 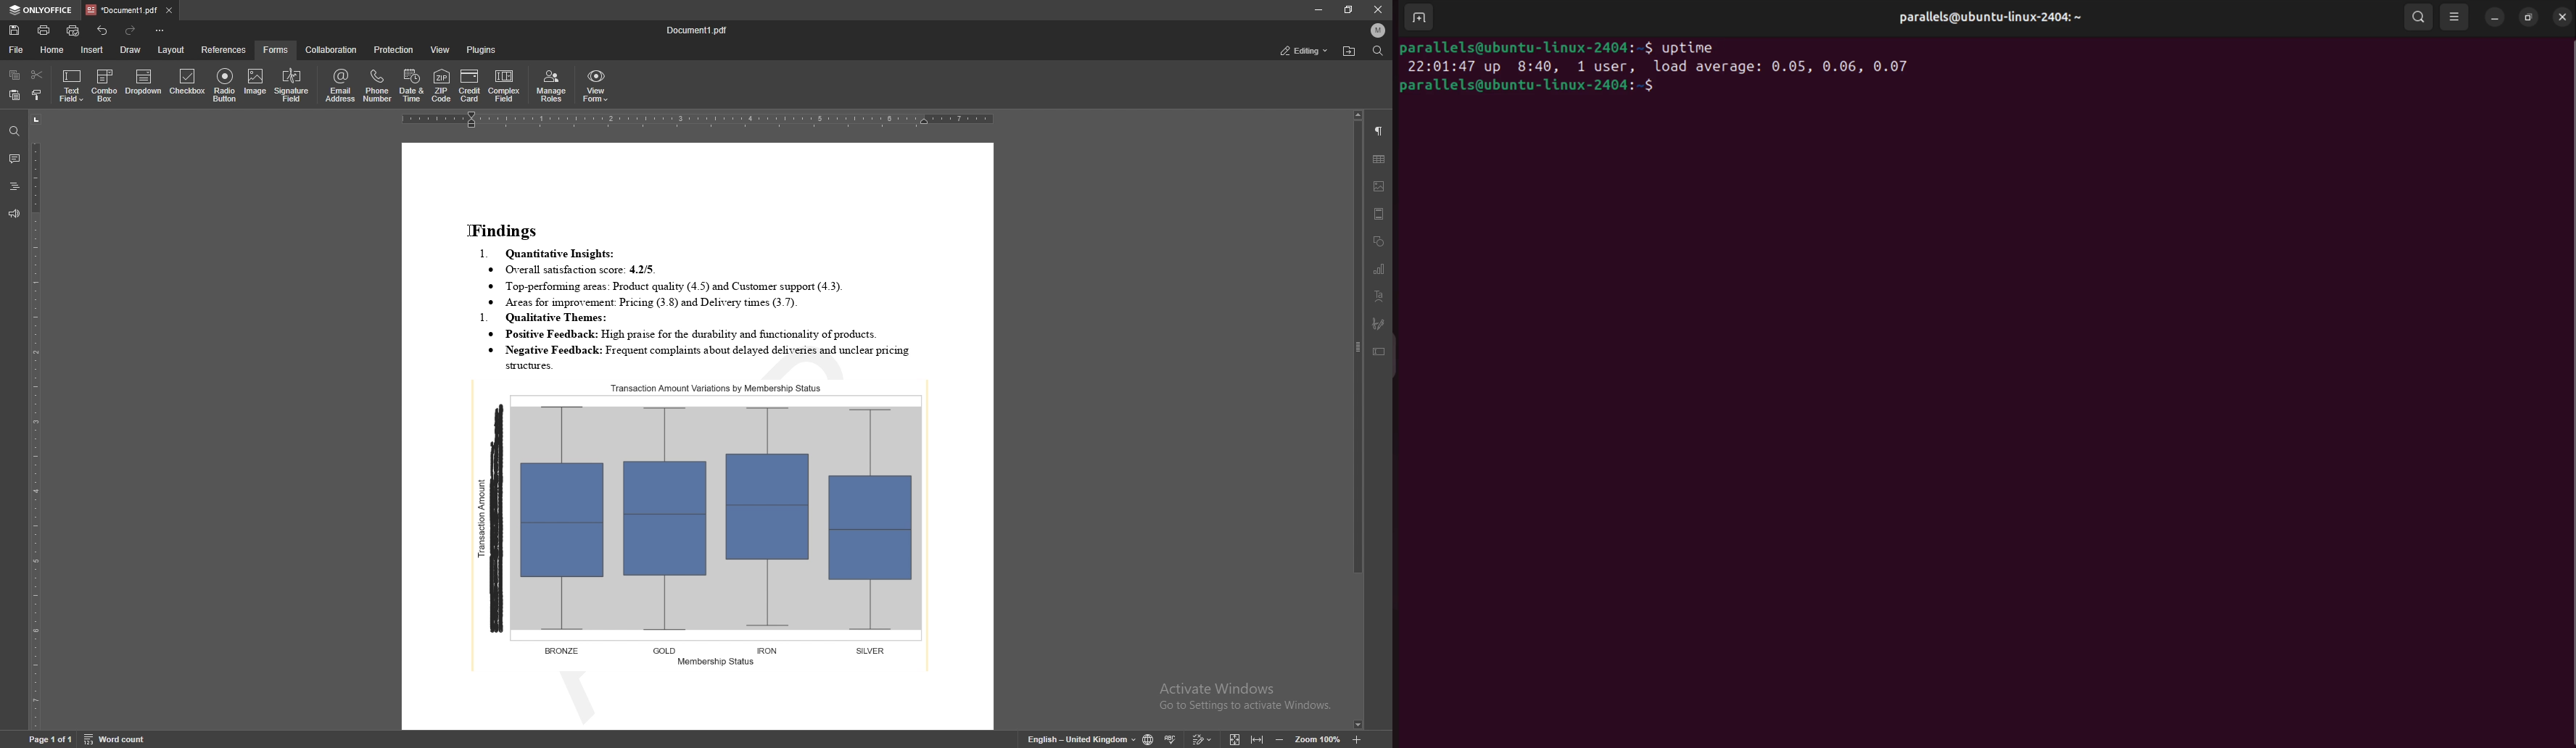 I want to click on draw, so click(x=130, y=49).